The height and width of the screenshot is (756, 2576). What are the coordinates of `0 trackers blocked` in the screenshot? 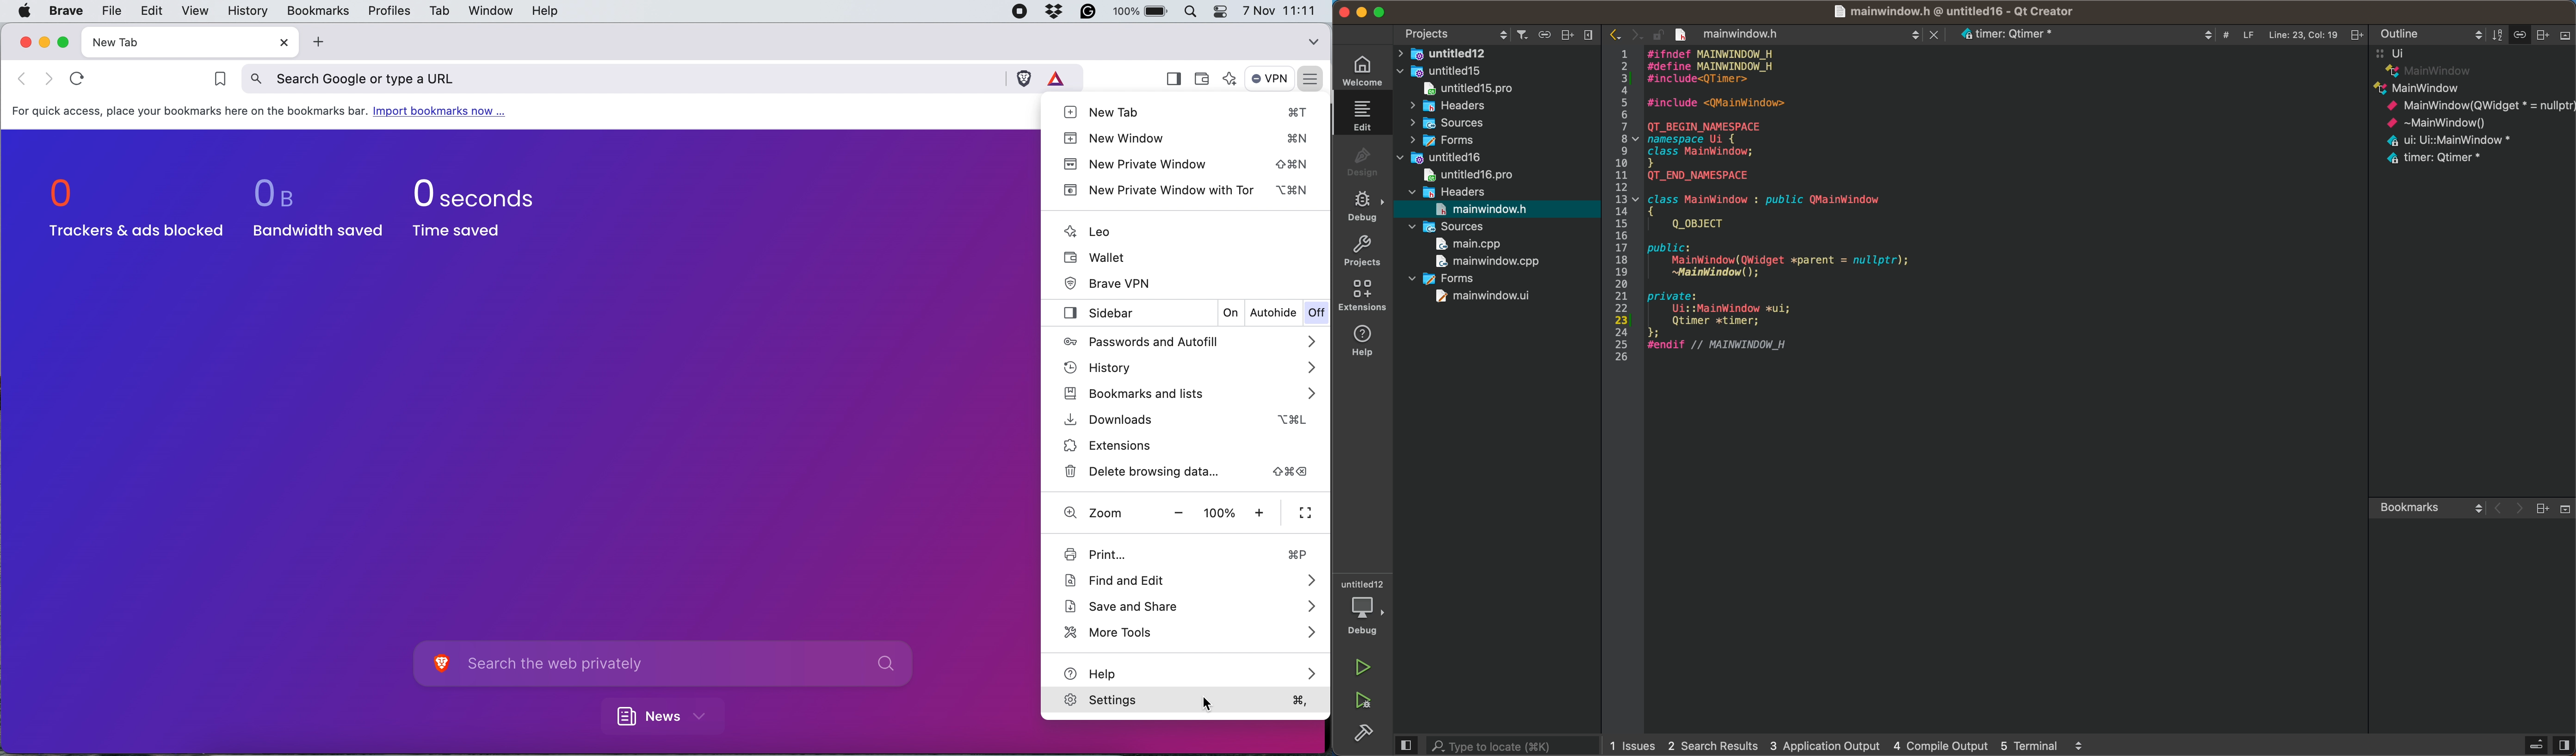 It's located at (132, 210).